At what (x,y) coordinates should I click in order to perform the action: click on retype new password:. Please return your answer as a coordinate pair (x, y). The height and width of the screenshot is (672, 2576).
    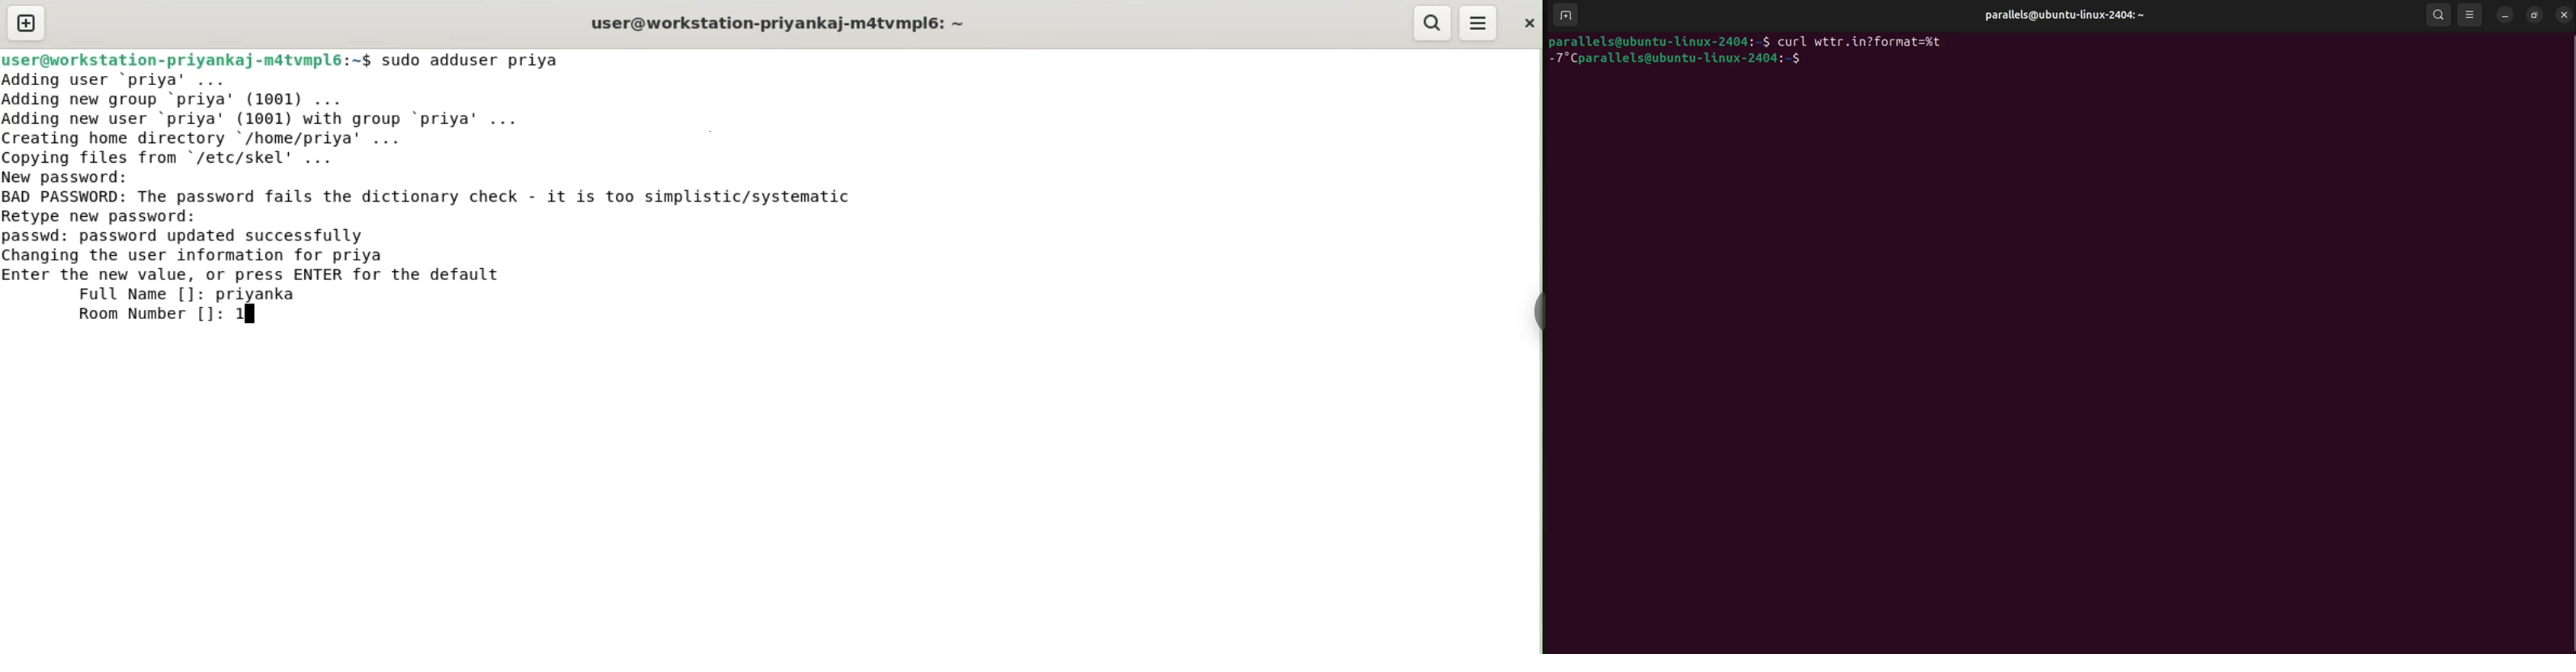
    Looking at the image, I should click on (112, 215).